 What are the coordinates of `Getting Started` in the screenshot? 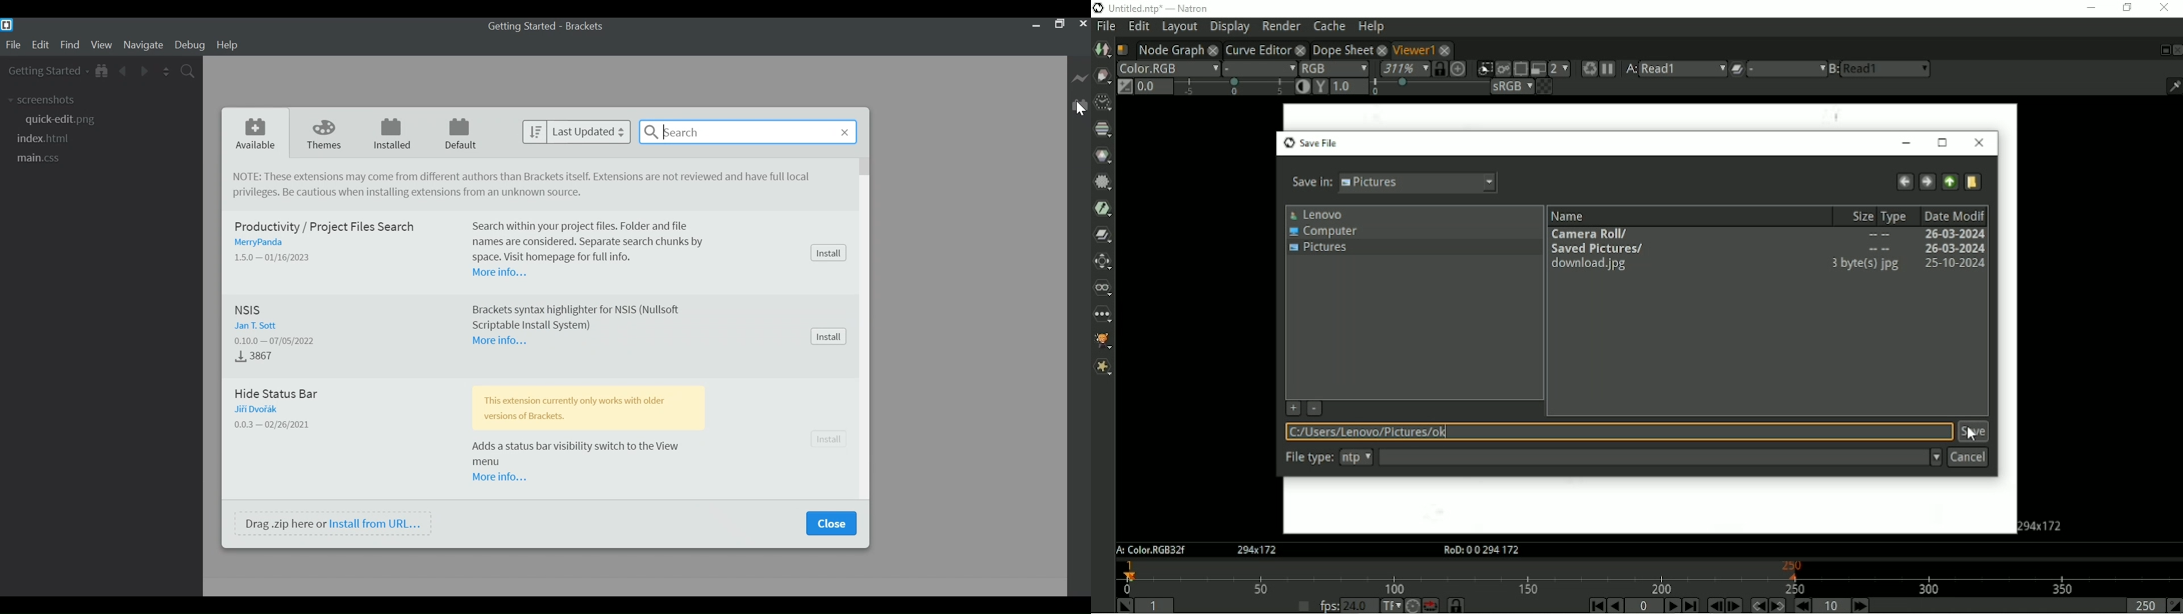 It's located at (48, 71).